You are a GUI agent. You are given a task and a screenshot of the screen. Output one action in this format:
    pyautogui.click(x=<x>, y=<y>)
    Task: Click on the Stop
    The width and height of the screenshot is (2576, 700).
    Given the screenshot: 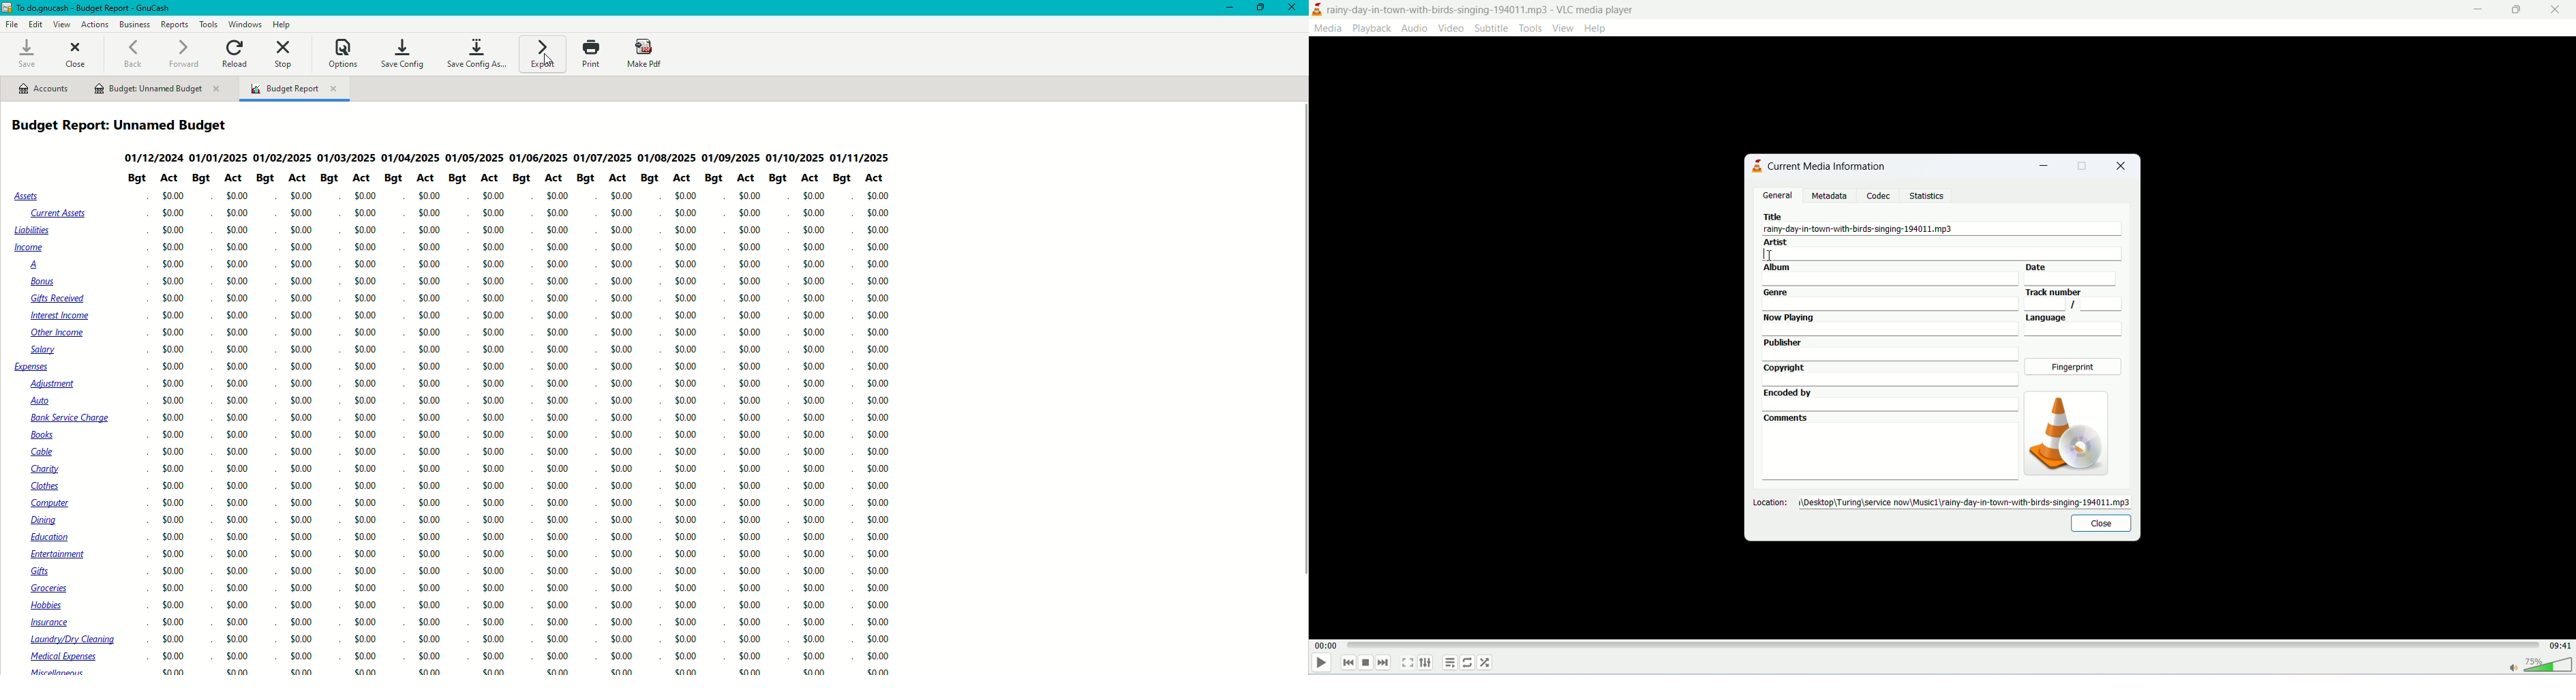 What is the action you would take?
    pyautogui.click(x=286, y=55)
    